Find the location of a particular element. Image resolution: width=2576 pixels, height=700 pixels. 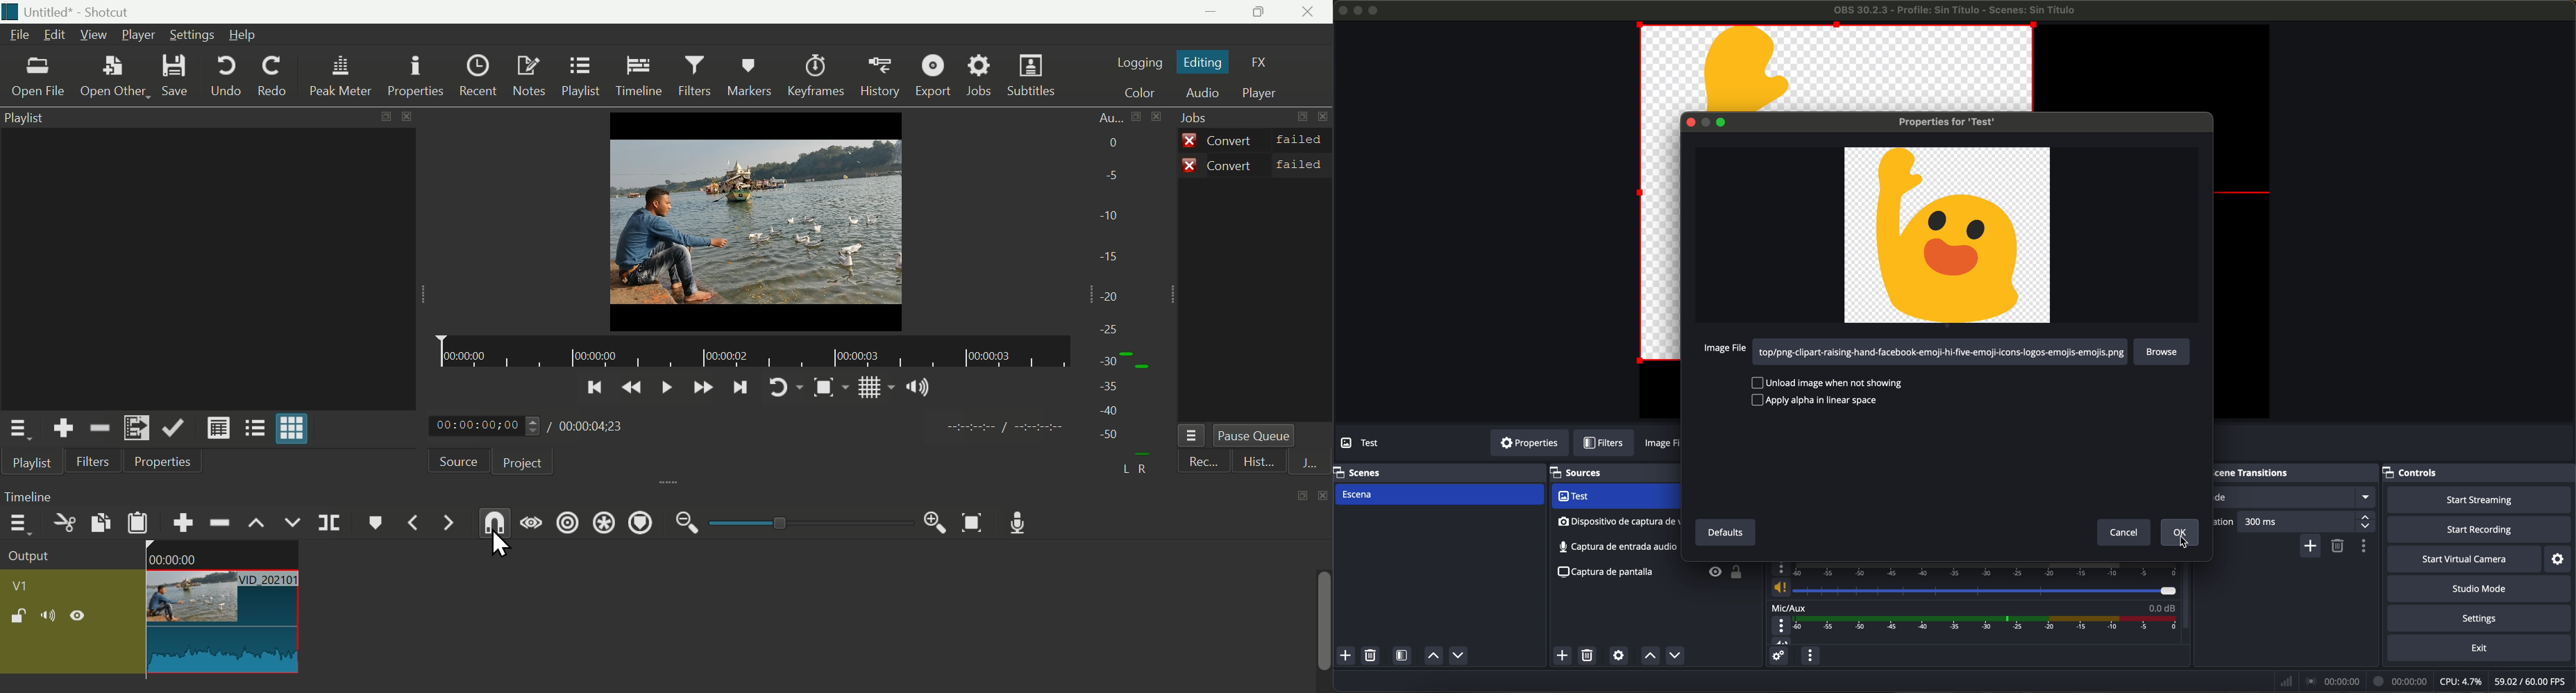

 is located at coordinates (169, 466).